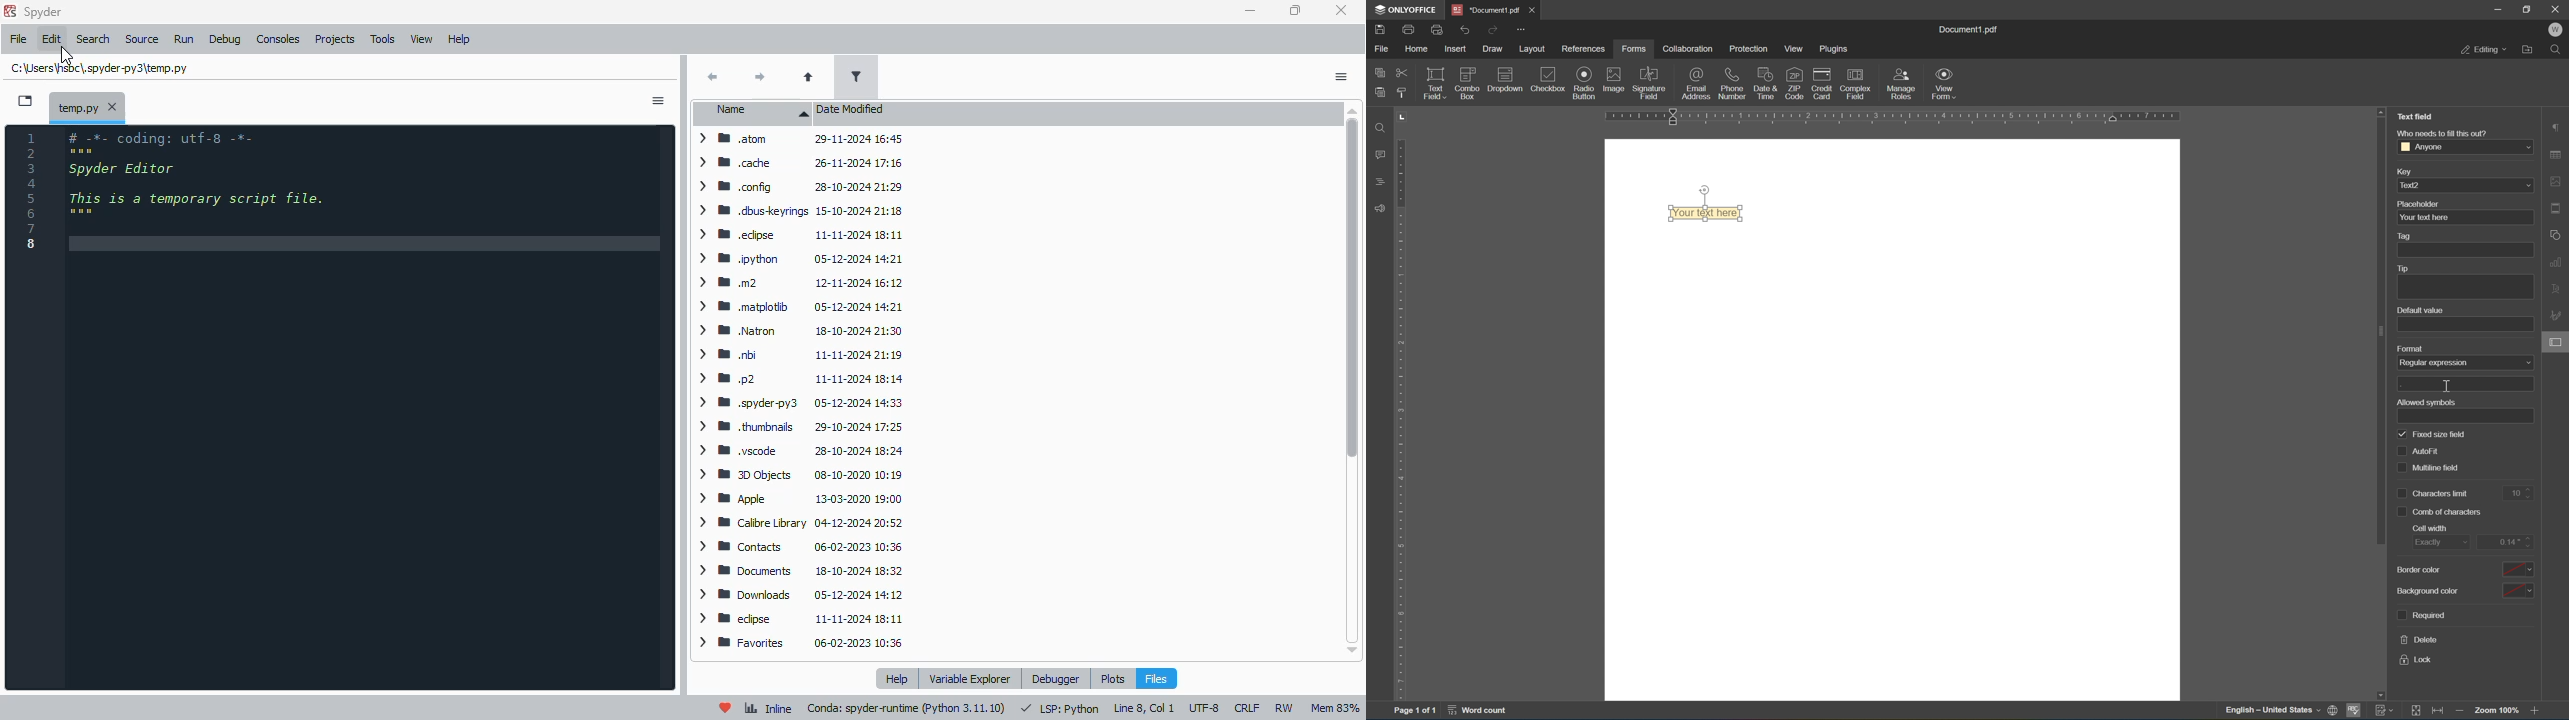  I want to click on key, so click(2405, 170).